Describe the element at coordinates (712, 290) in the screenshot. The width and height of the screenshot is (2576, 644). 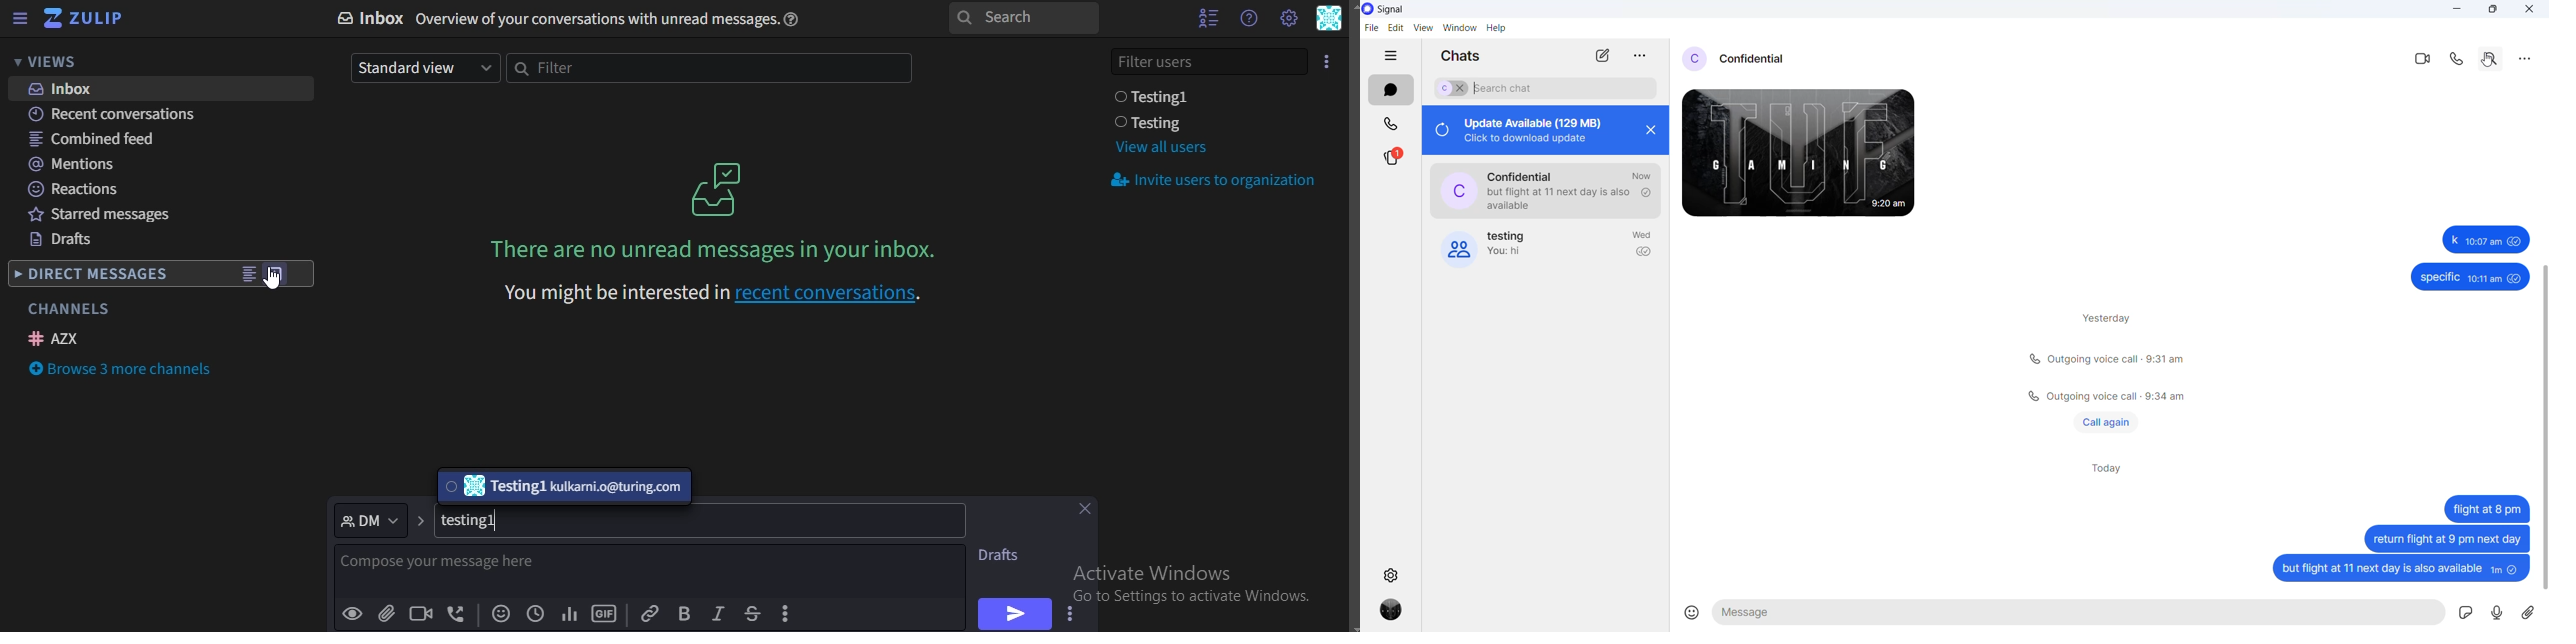
I see `recent conversations.` at that location.